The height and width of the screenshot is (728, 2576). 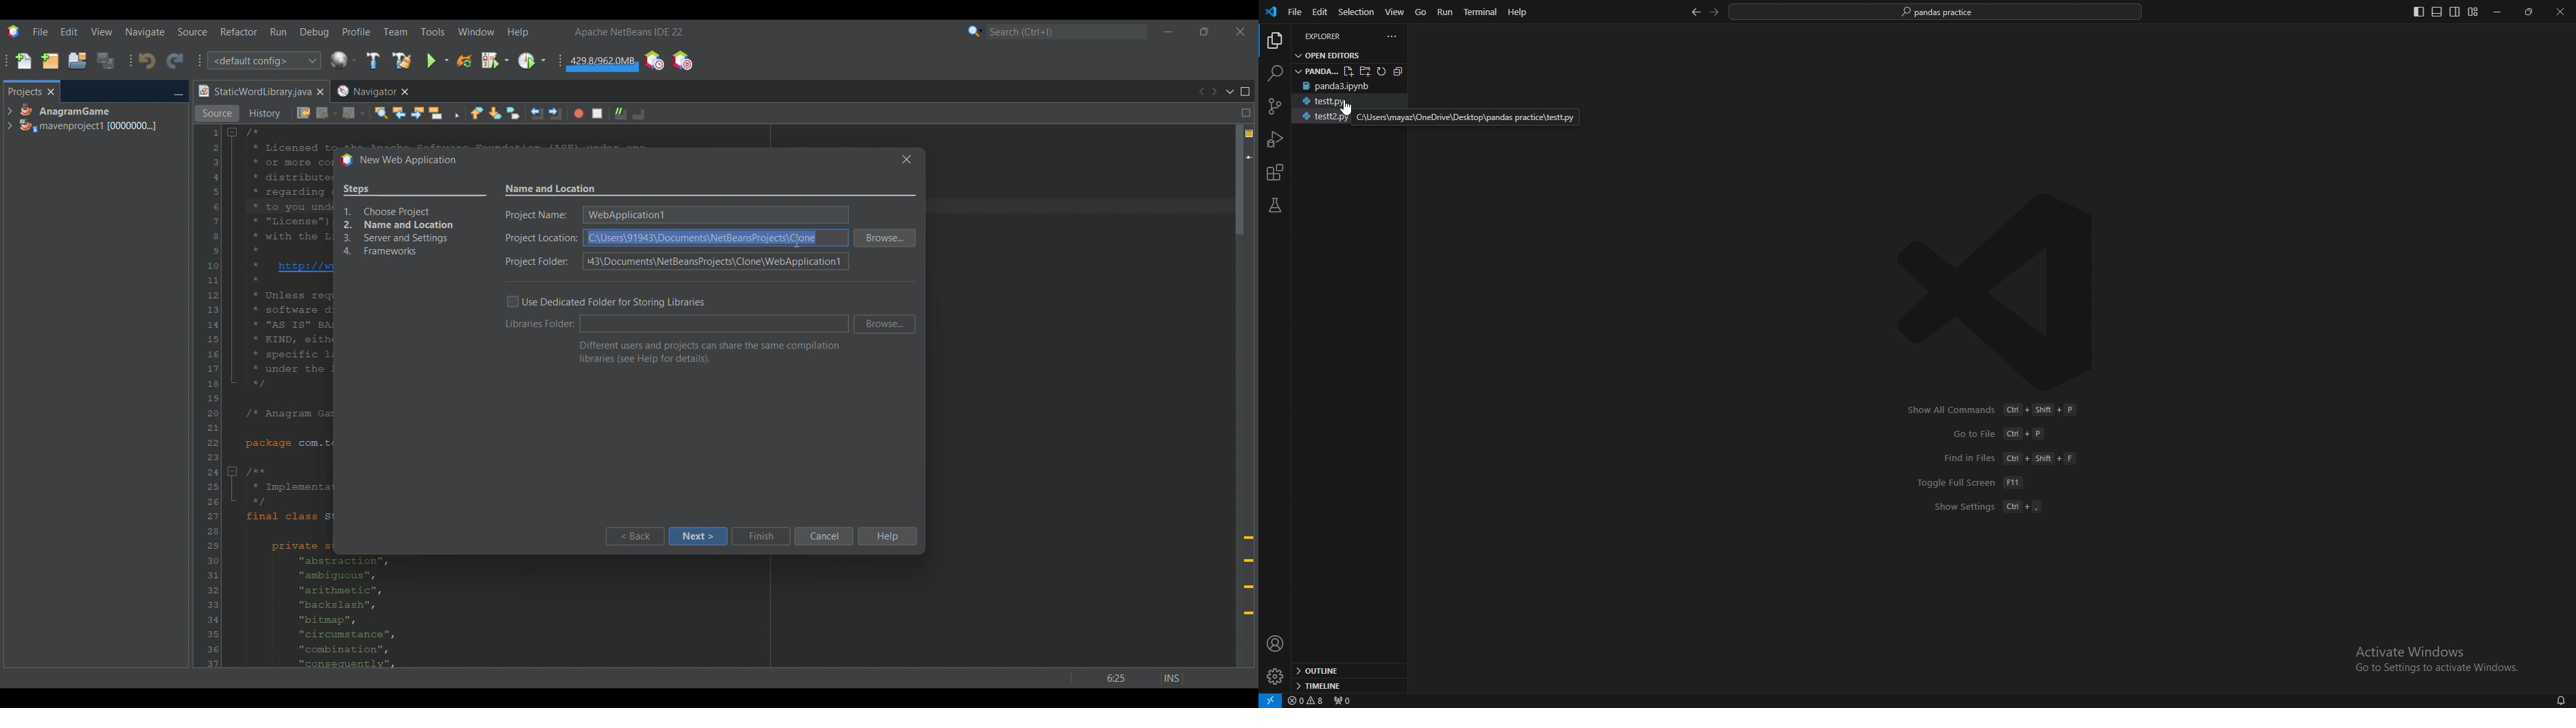 What do you see at coordinates (1205, 31) in the screenshot?
I see `Show in smaller tab` at bounding box center [1205, 31].